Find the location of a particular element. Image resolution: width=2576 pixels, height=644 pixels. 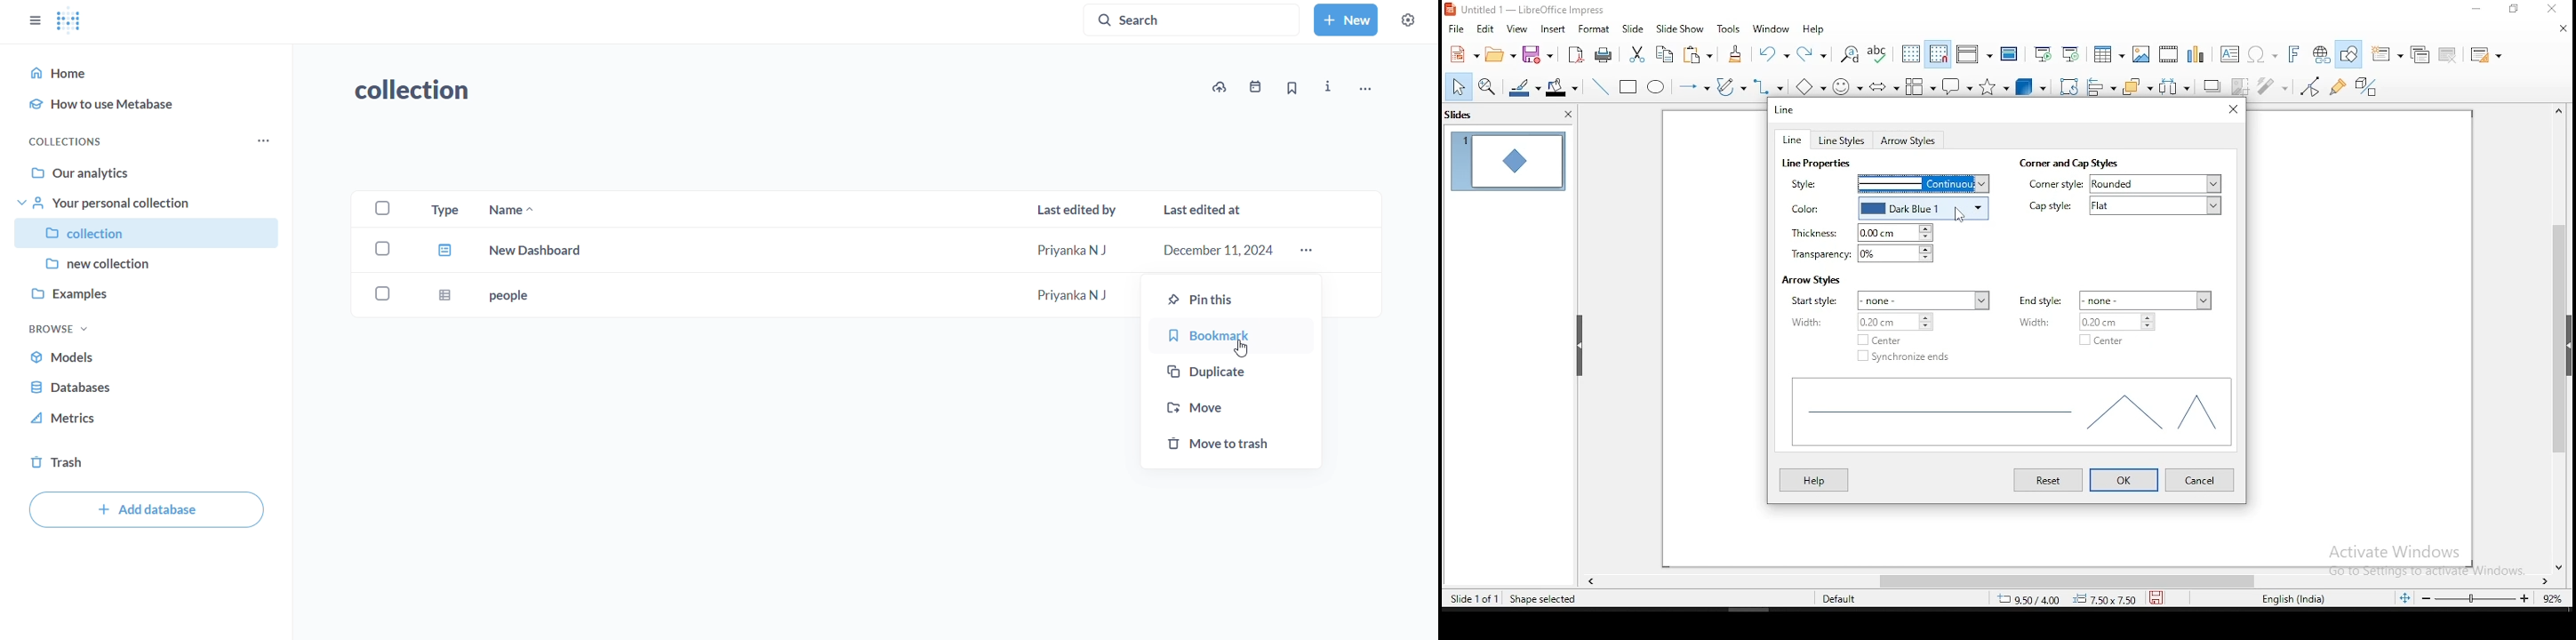

cursor is located at coordinates (1246, 346).